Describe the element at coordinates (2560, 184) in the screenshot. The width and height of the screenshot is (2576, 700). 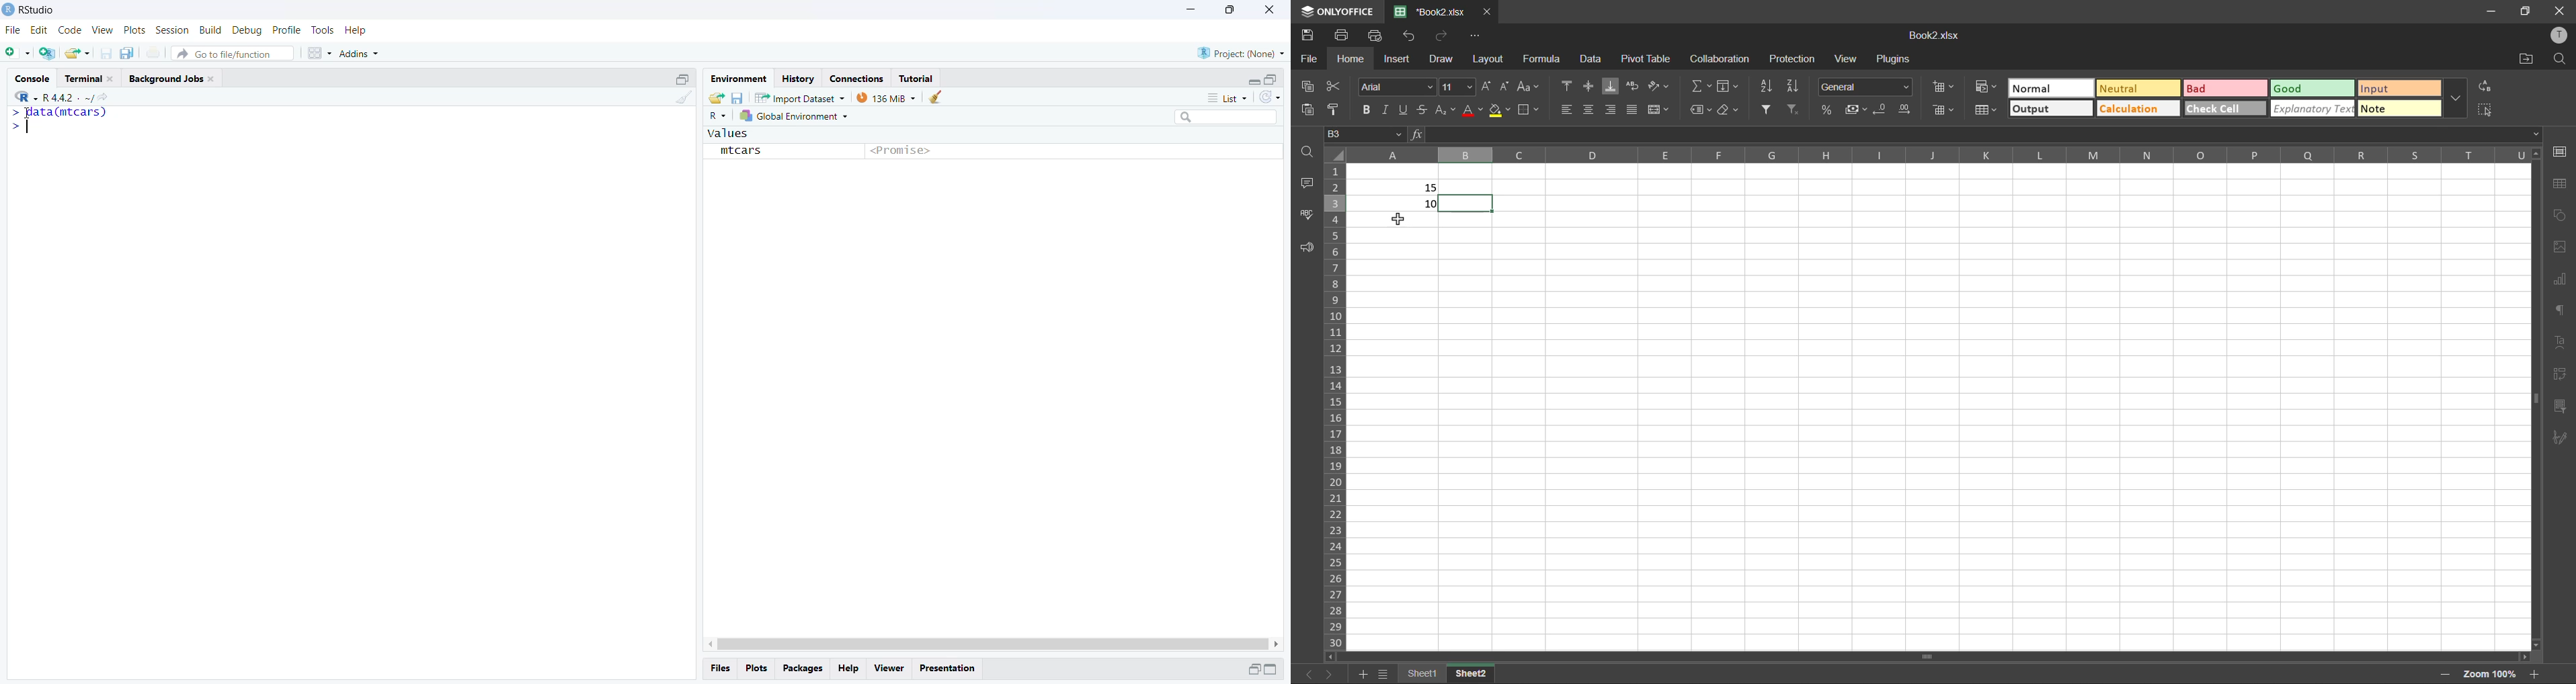
I see `table` at that location.